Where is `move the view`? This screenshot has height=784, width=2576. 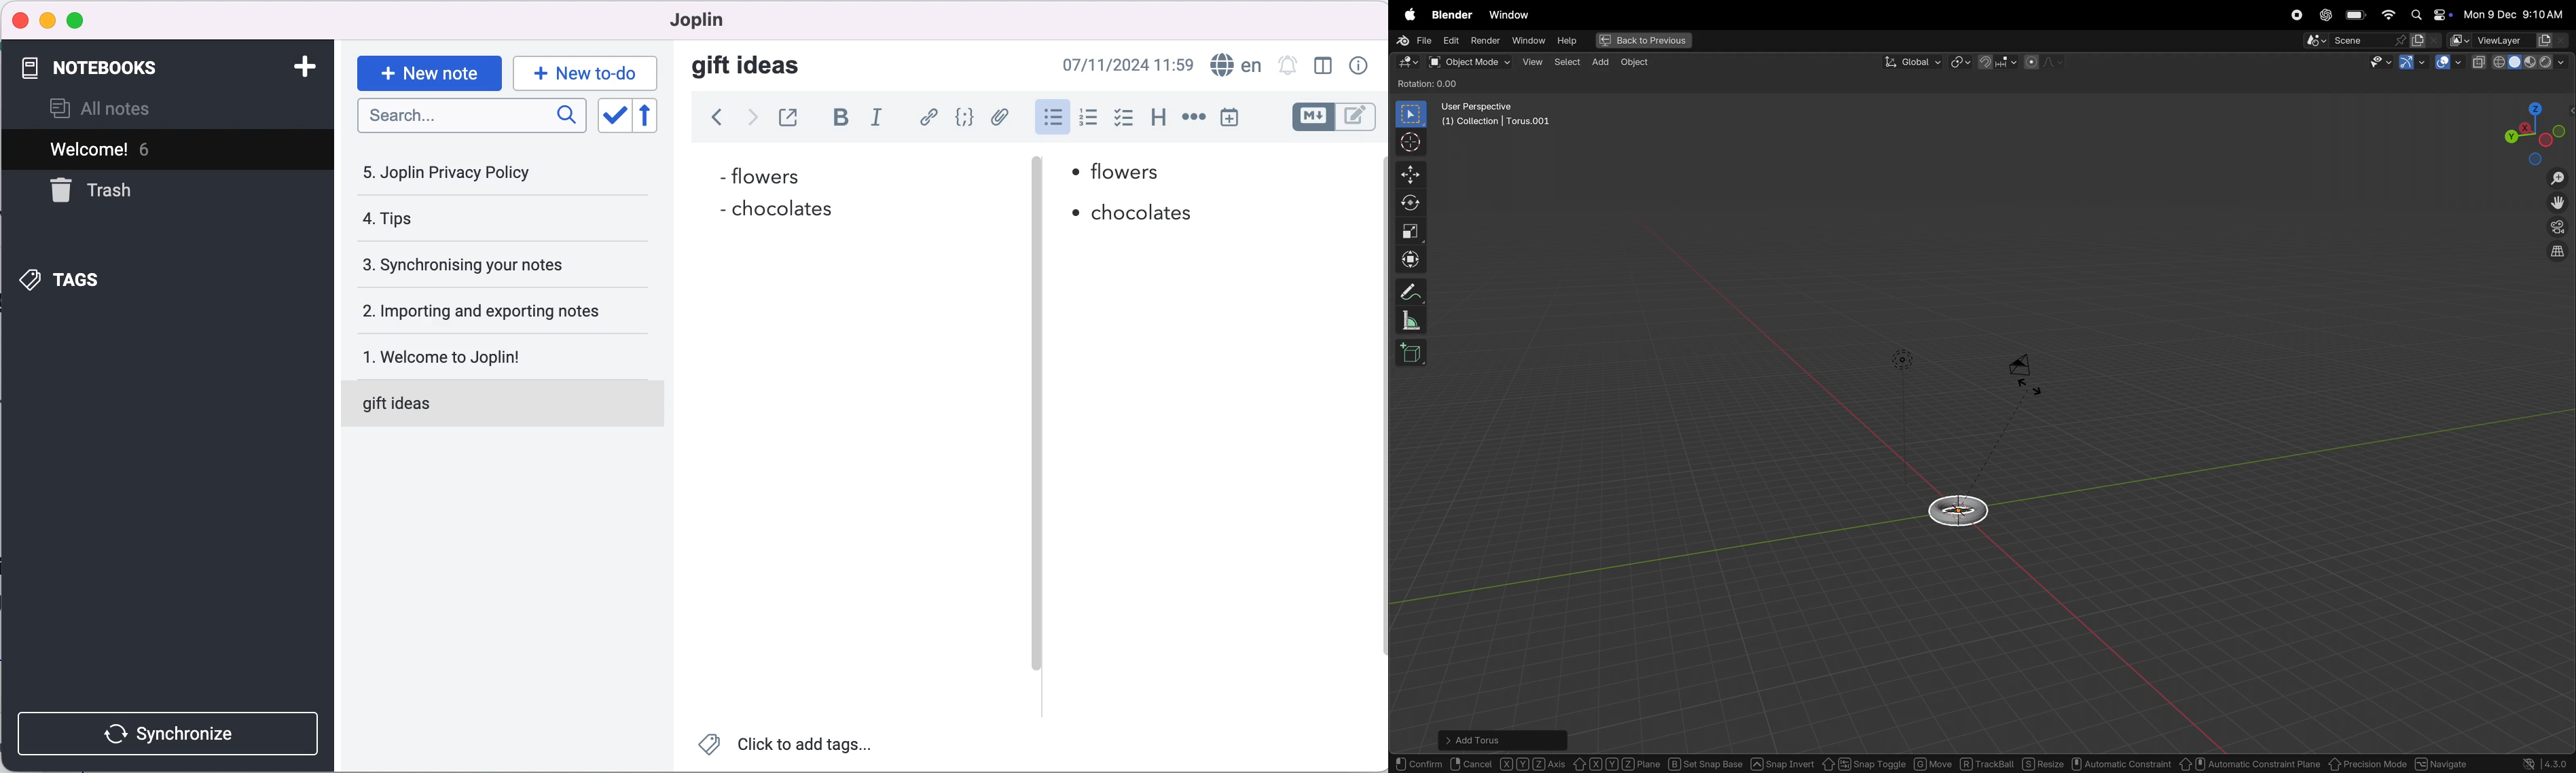 move the view is located at coordinates (2556, 203).